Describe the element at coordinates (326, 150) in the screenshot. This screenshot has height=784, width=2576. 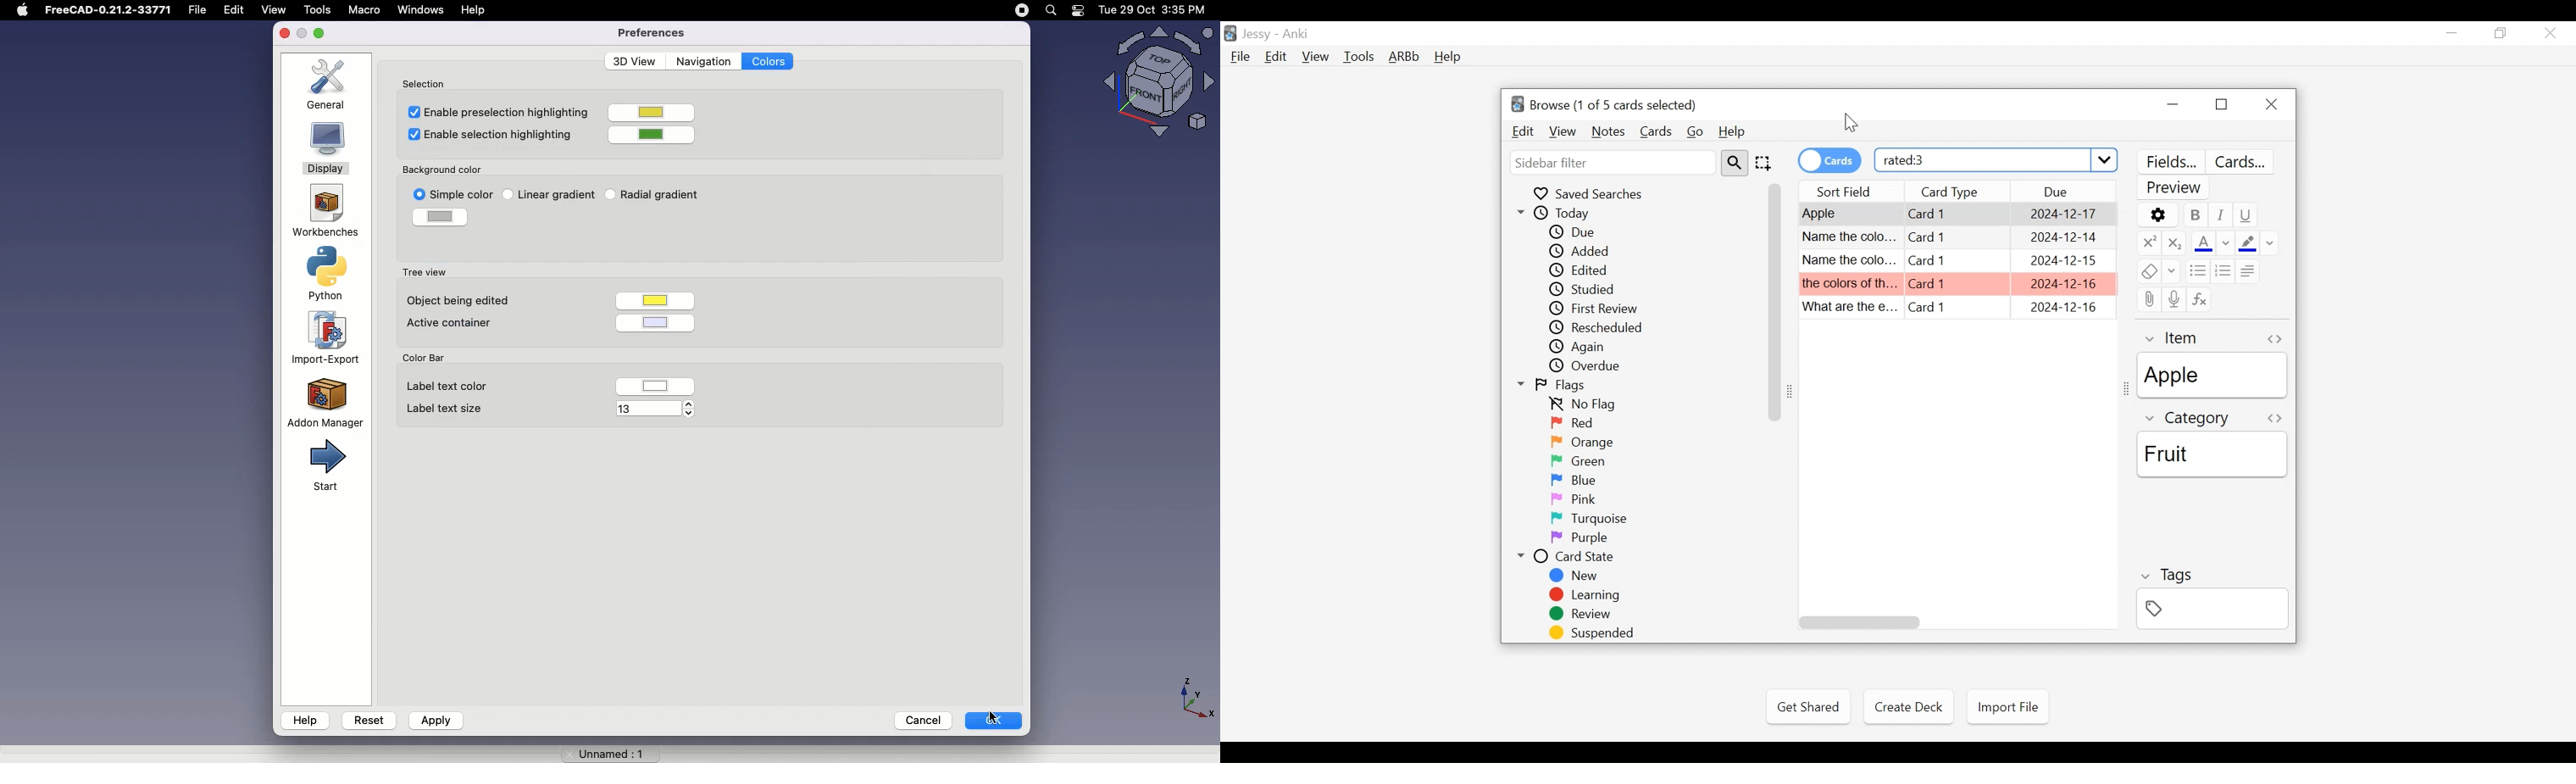
I see `Display ` at that location.